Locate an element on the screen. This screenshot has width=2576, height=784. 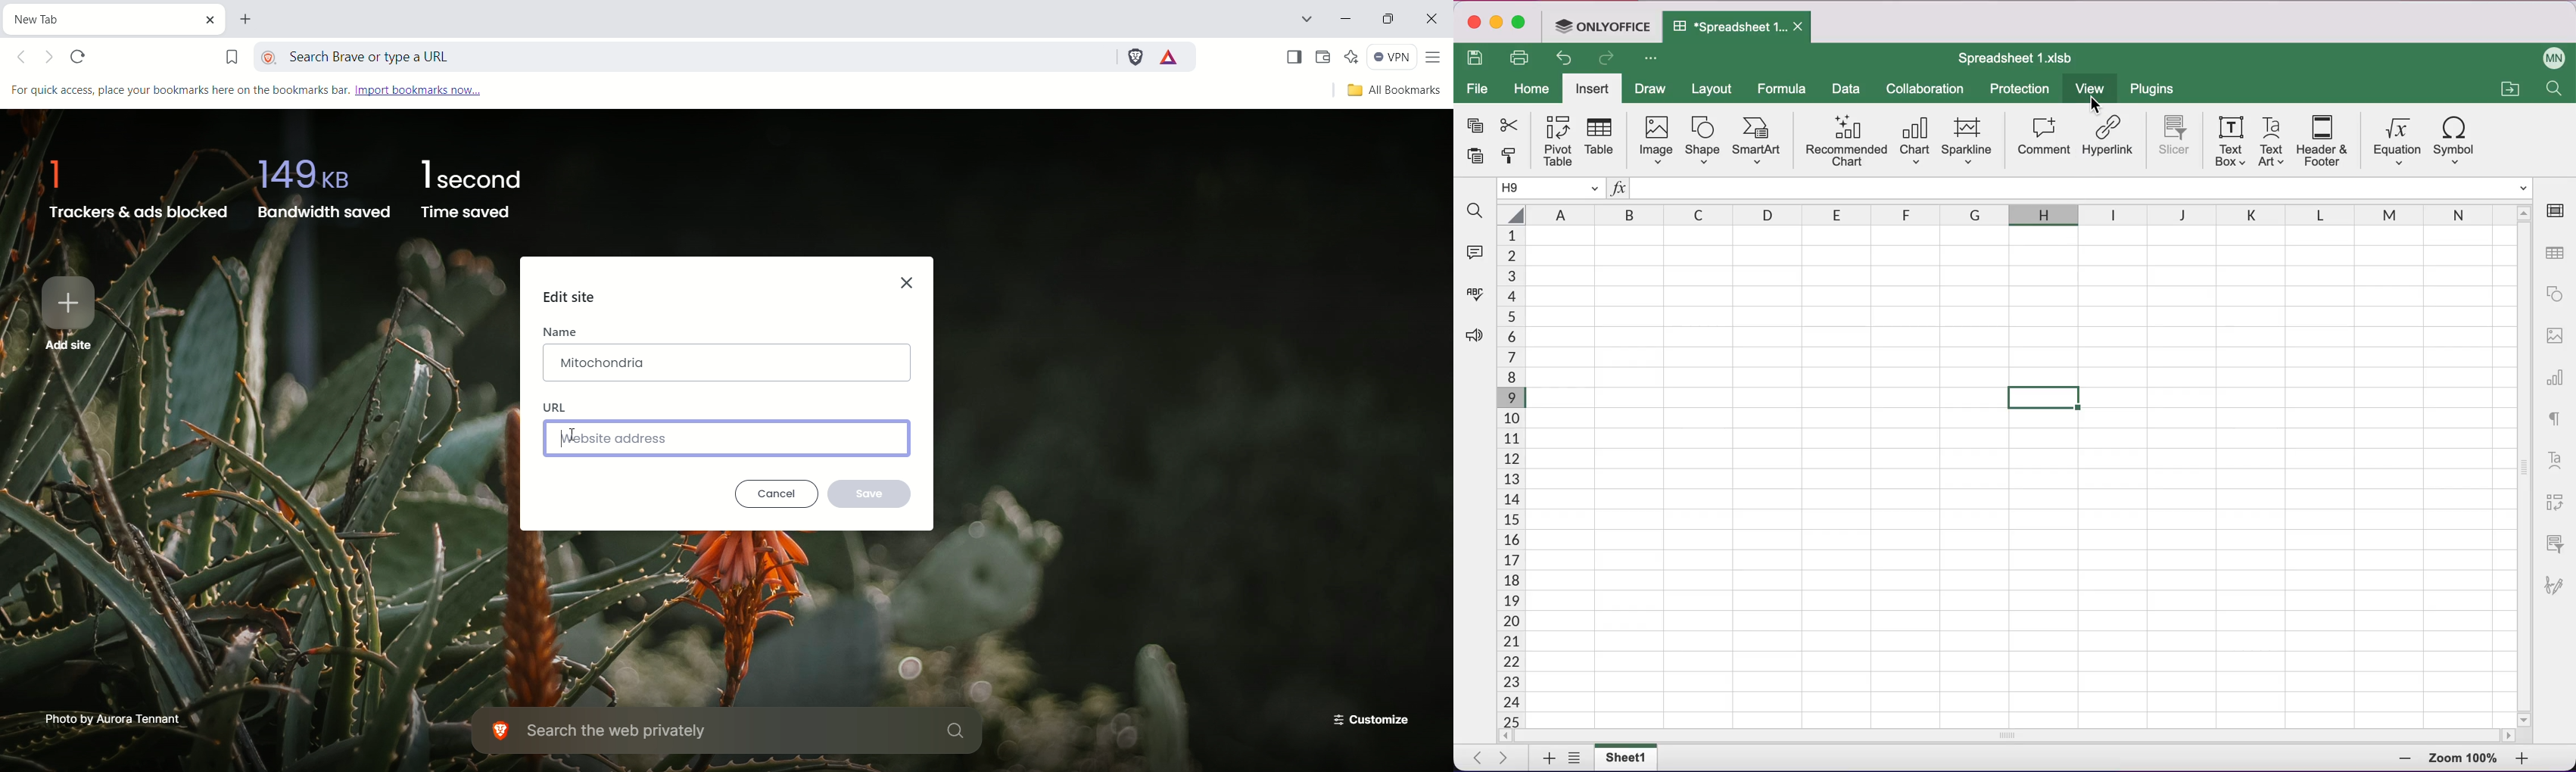
maximize is located at coordinates (1521, 24).